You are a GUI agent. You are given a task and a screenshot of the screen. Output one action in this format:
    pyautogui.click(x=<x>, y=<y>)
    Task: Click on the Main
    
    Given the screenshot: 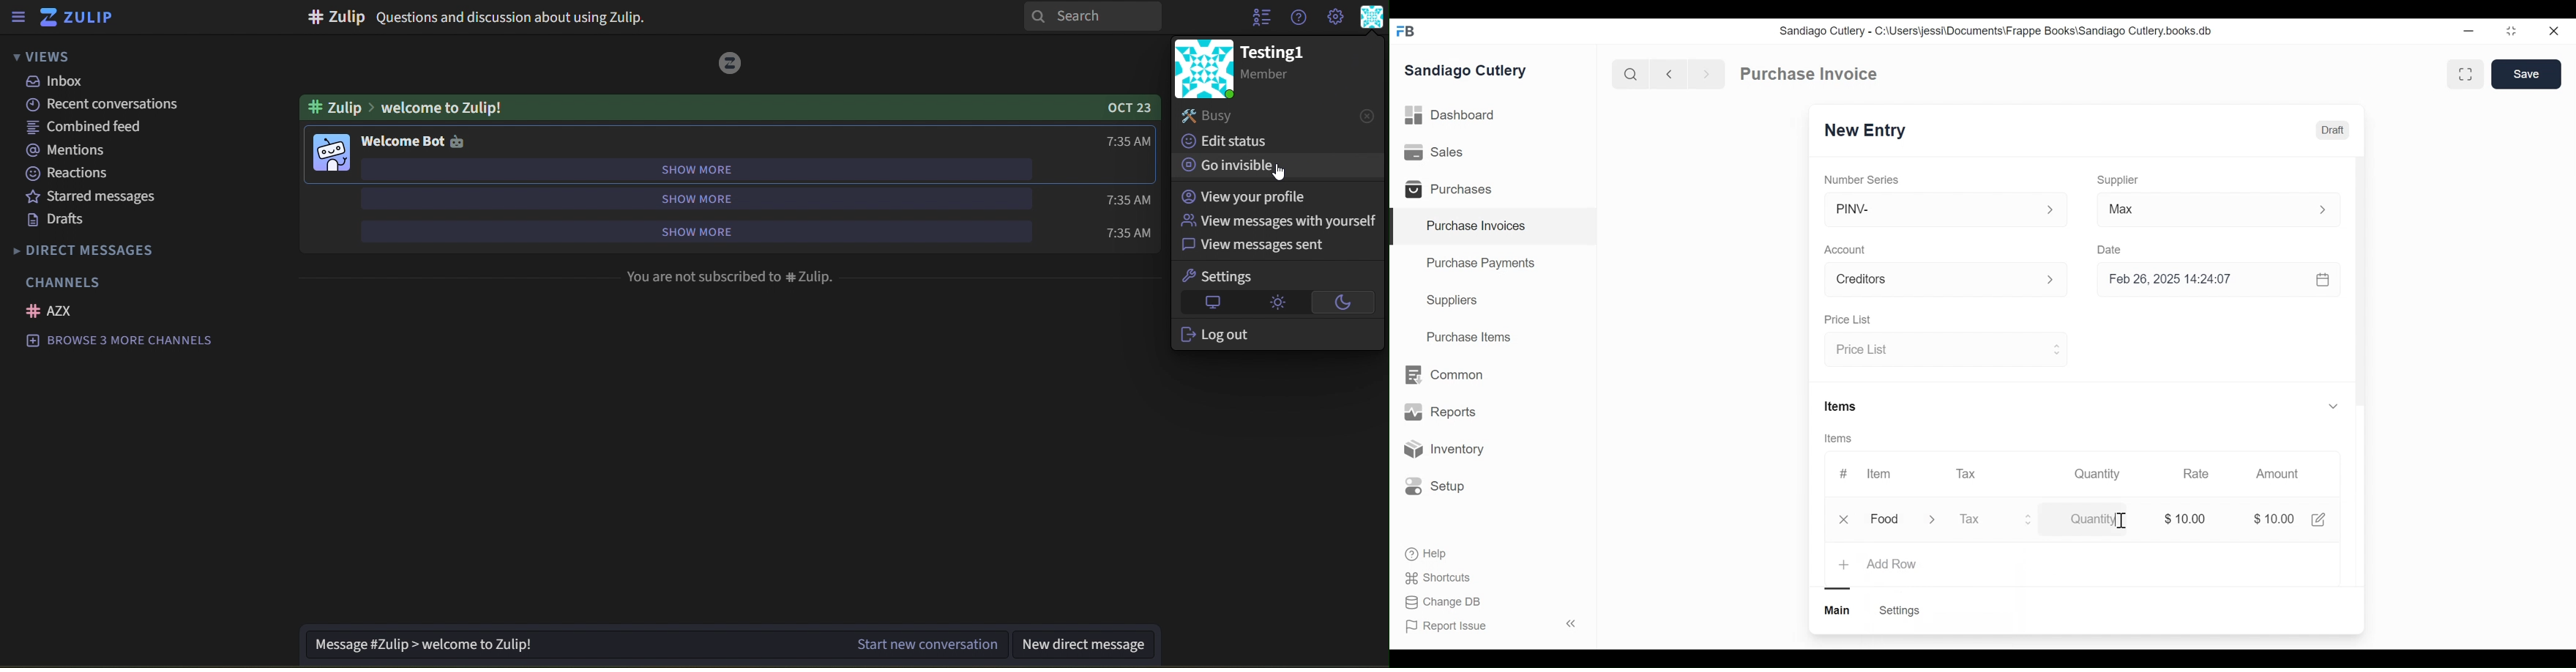 What is the action you would take?
    pyautogui.click(x=1839, y=609)
    